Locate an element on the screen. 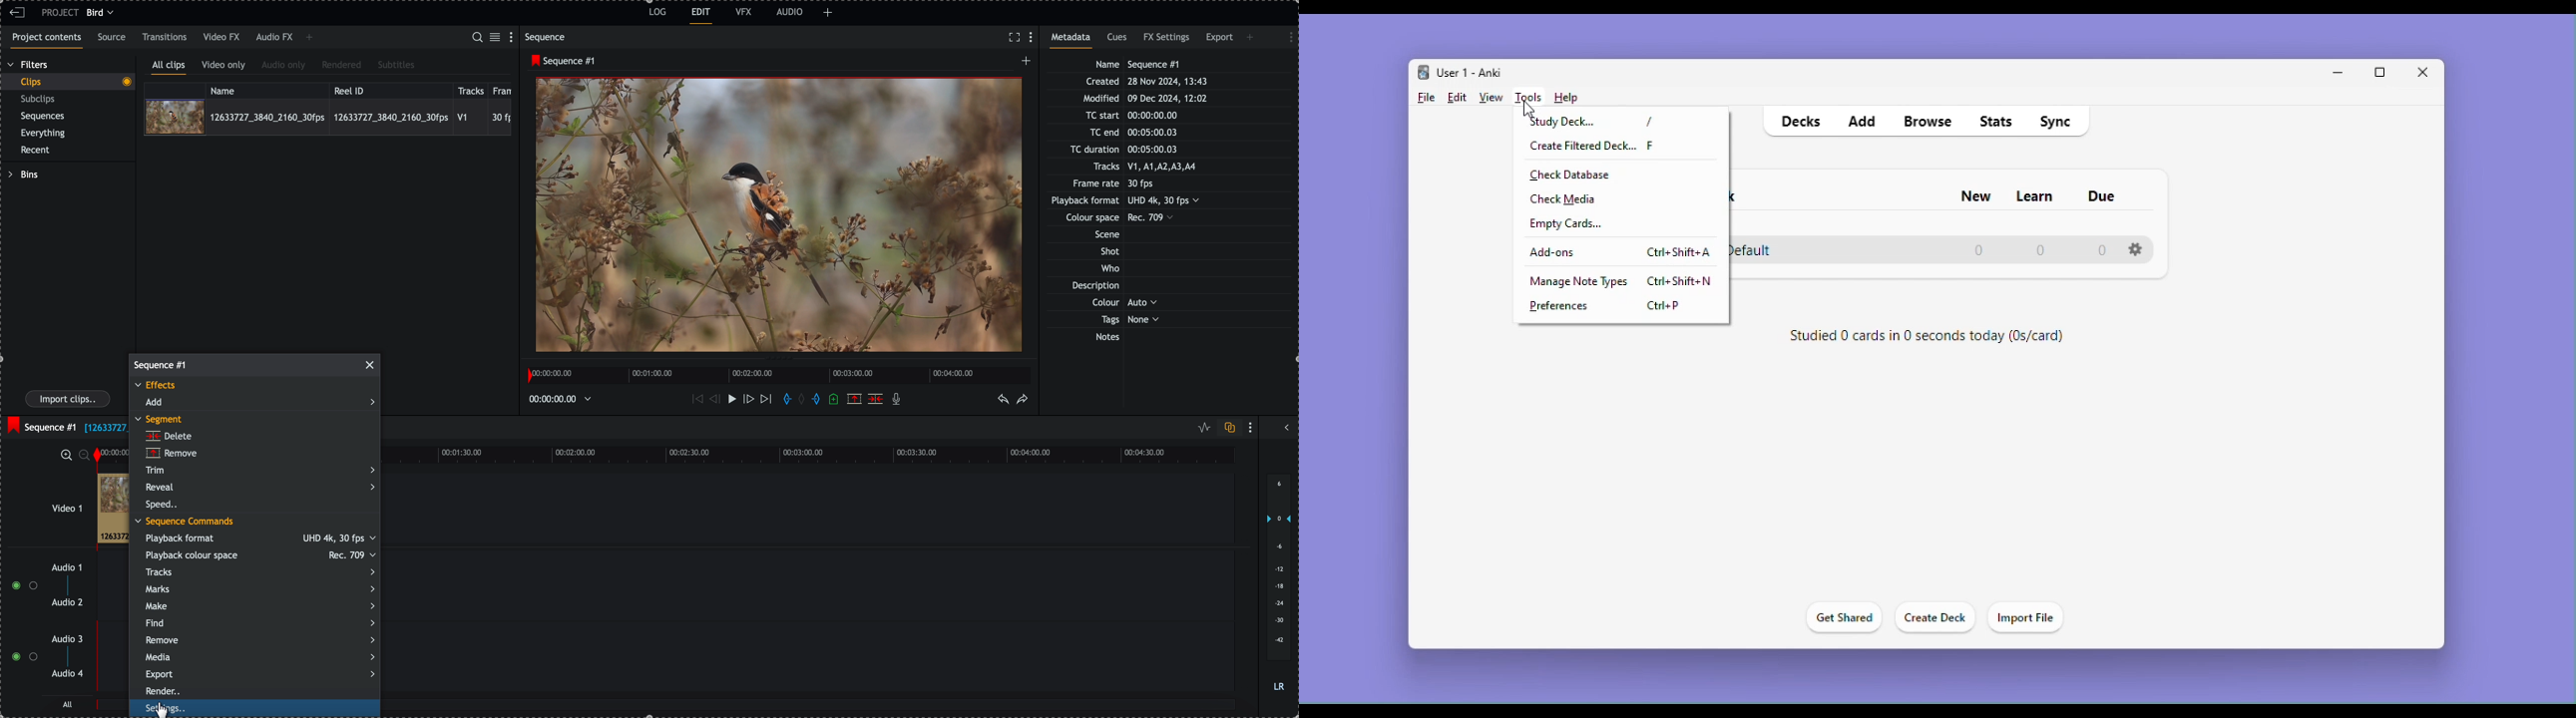  create a new sequence is located at coordinates (1024, 63).